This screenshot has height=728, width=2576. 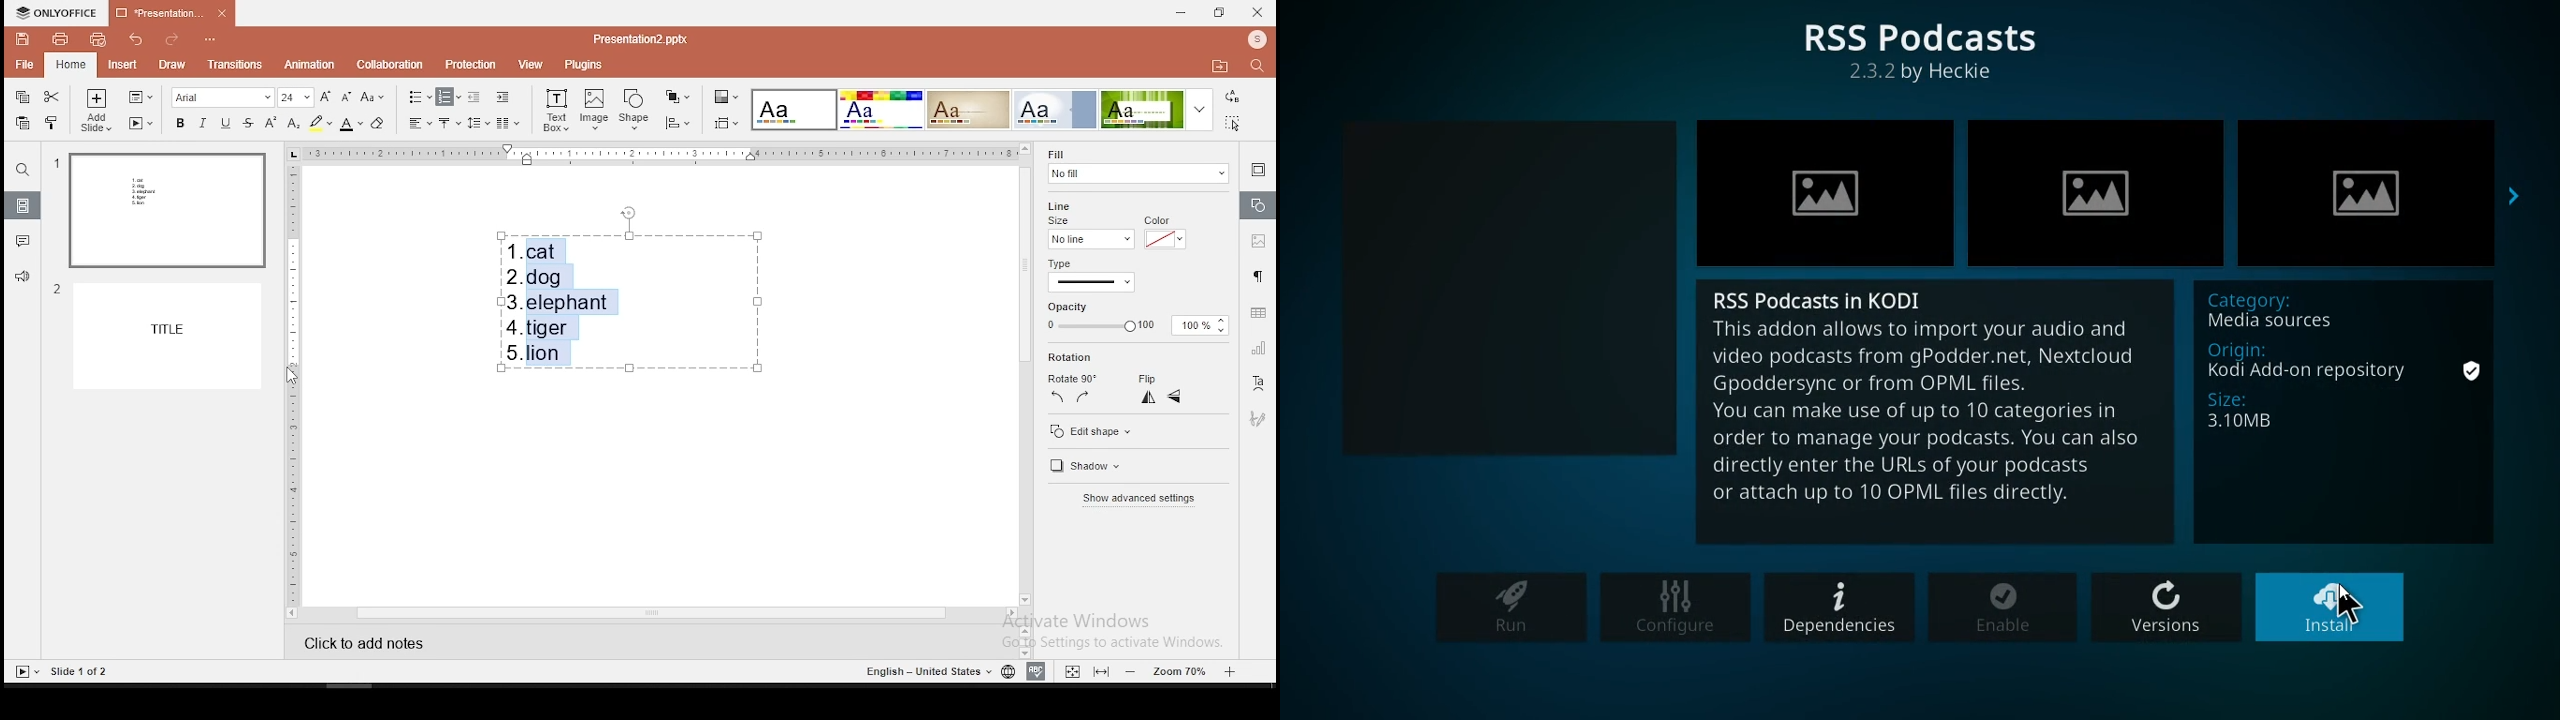 What do you see at coordinates (584, 65) in the screenshot?
I see `plugins` at bounding box center [584, 65].